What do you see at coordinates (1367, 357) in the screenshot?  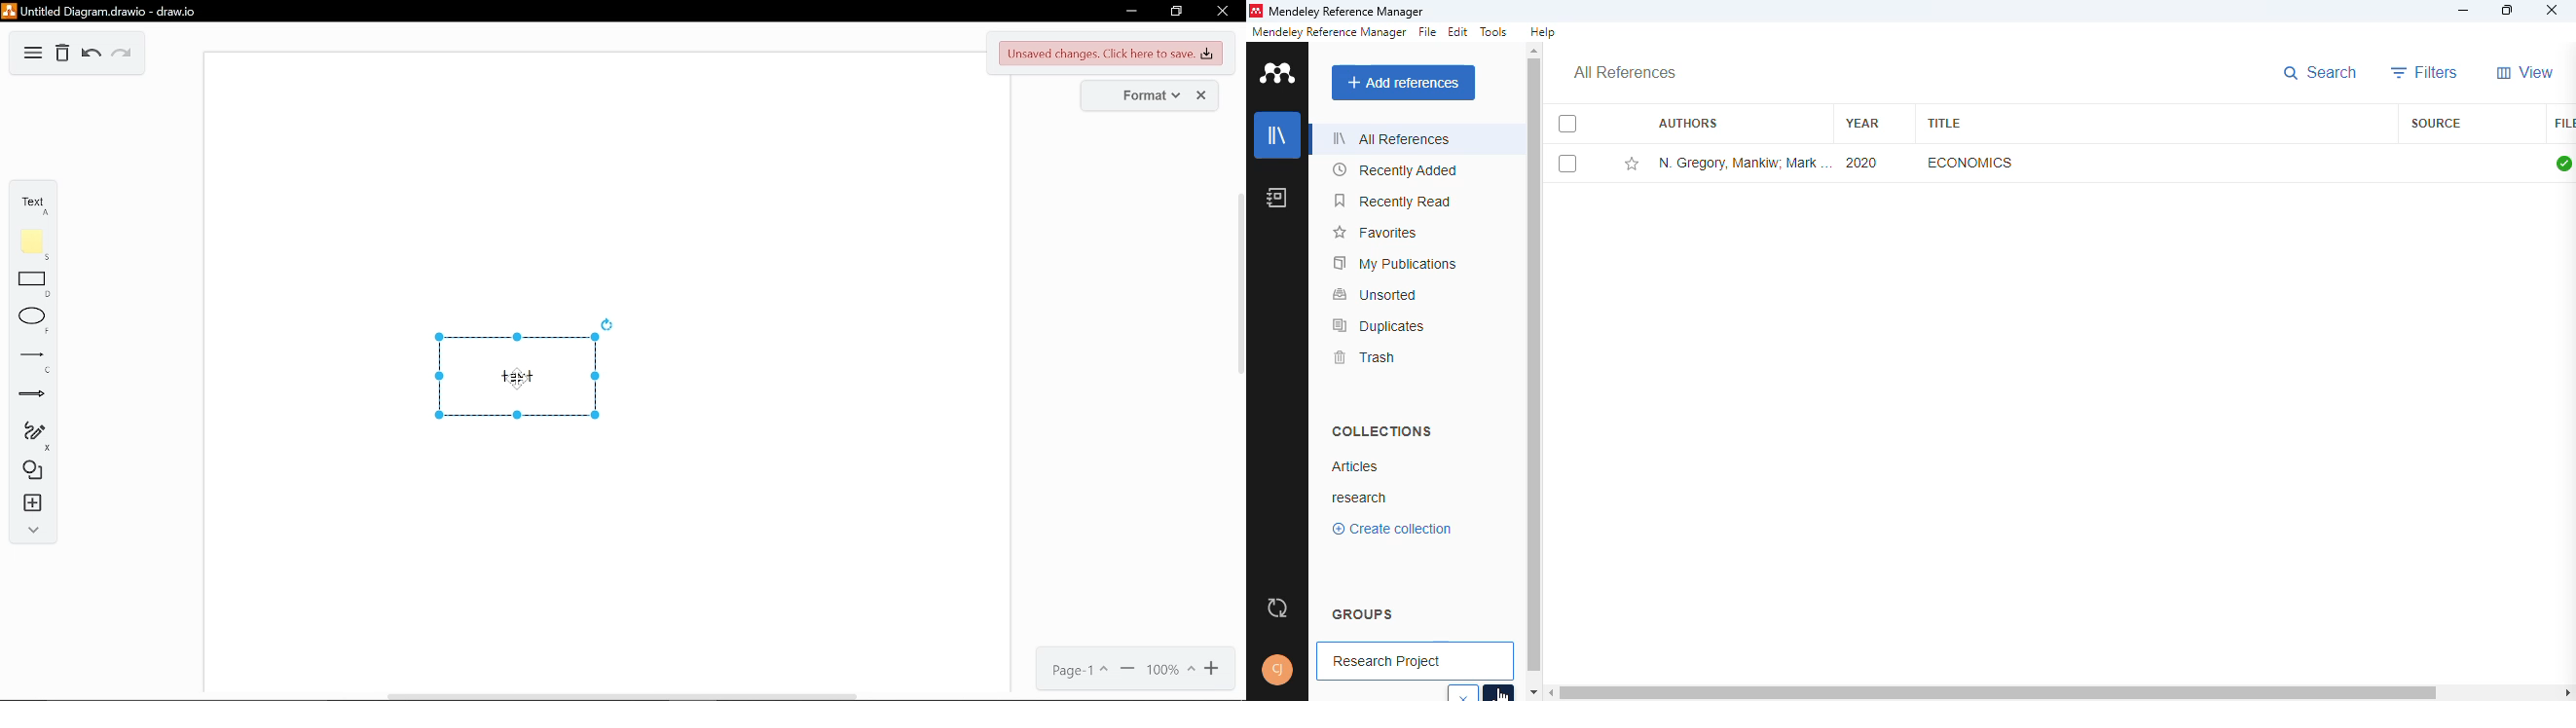 I see `trash` at bounding box center [1367, 357].